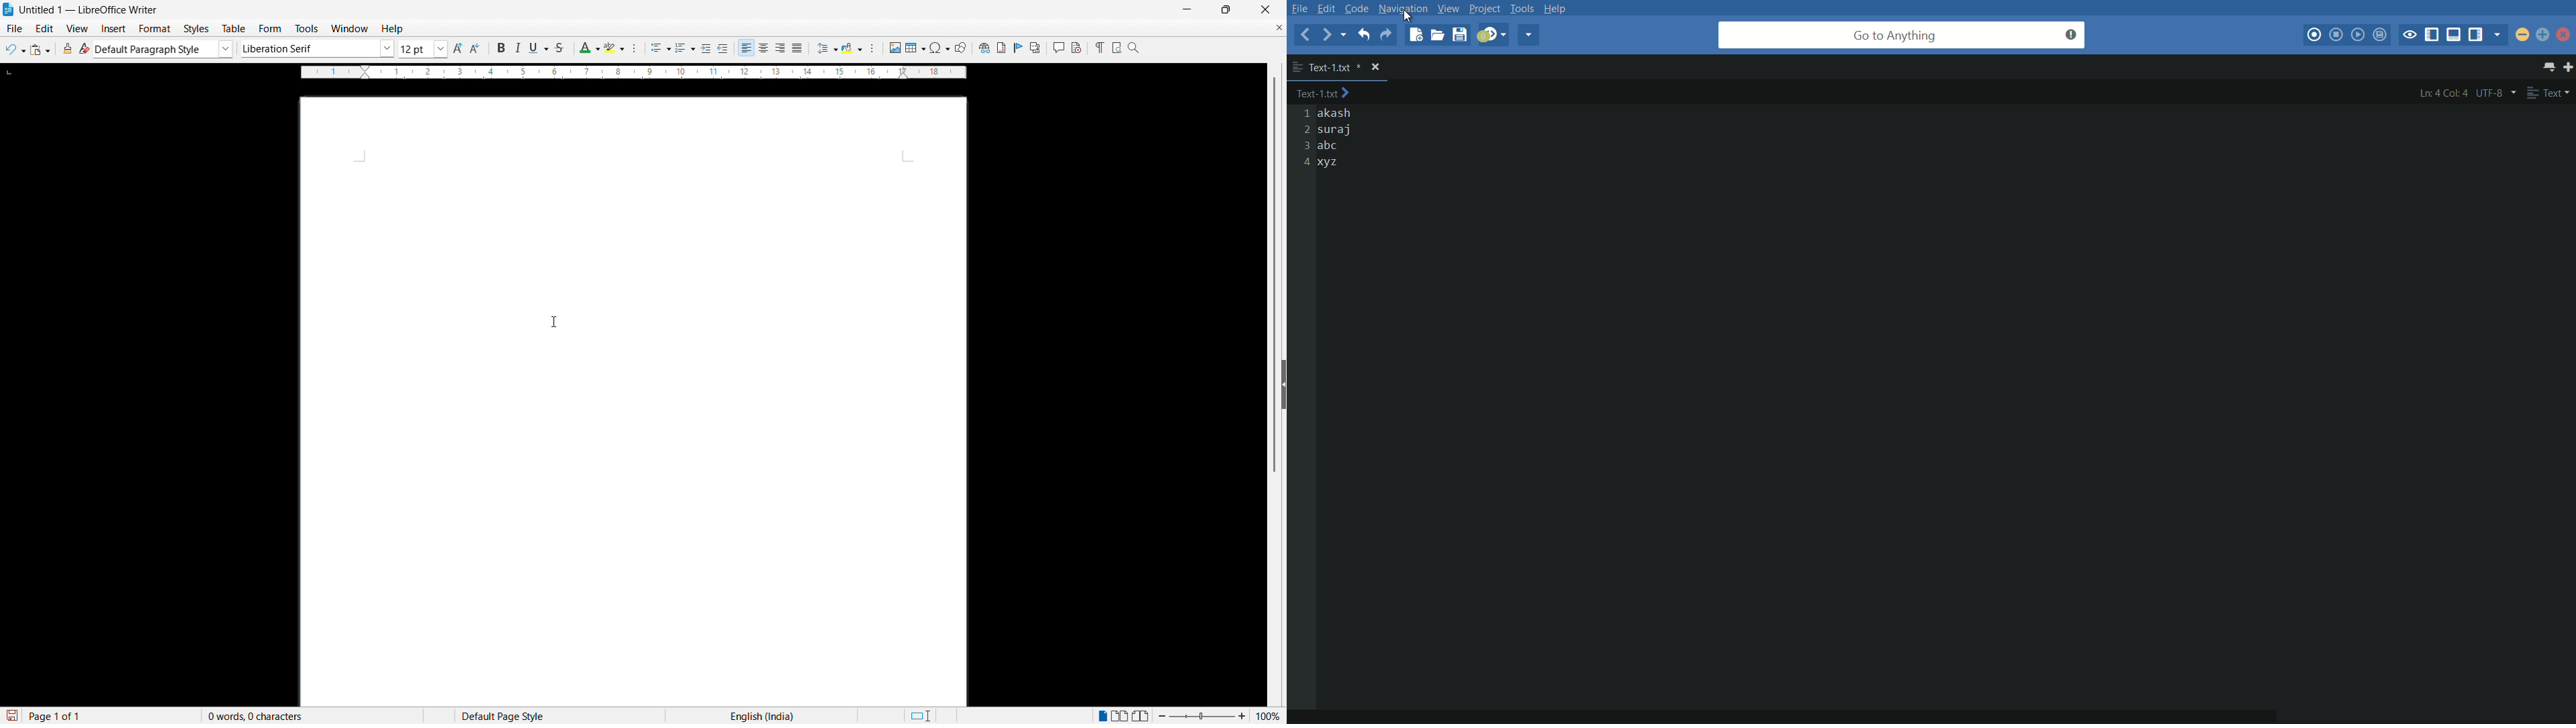  Describe the element at coordinates (1076, 48) in the screenshot. I see `Record track changes ` at that location.